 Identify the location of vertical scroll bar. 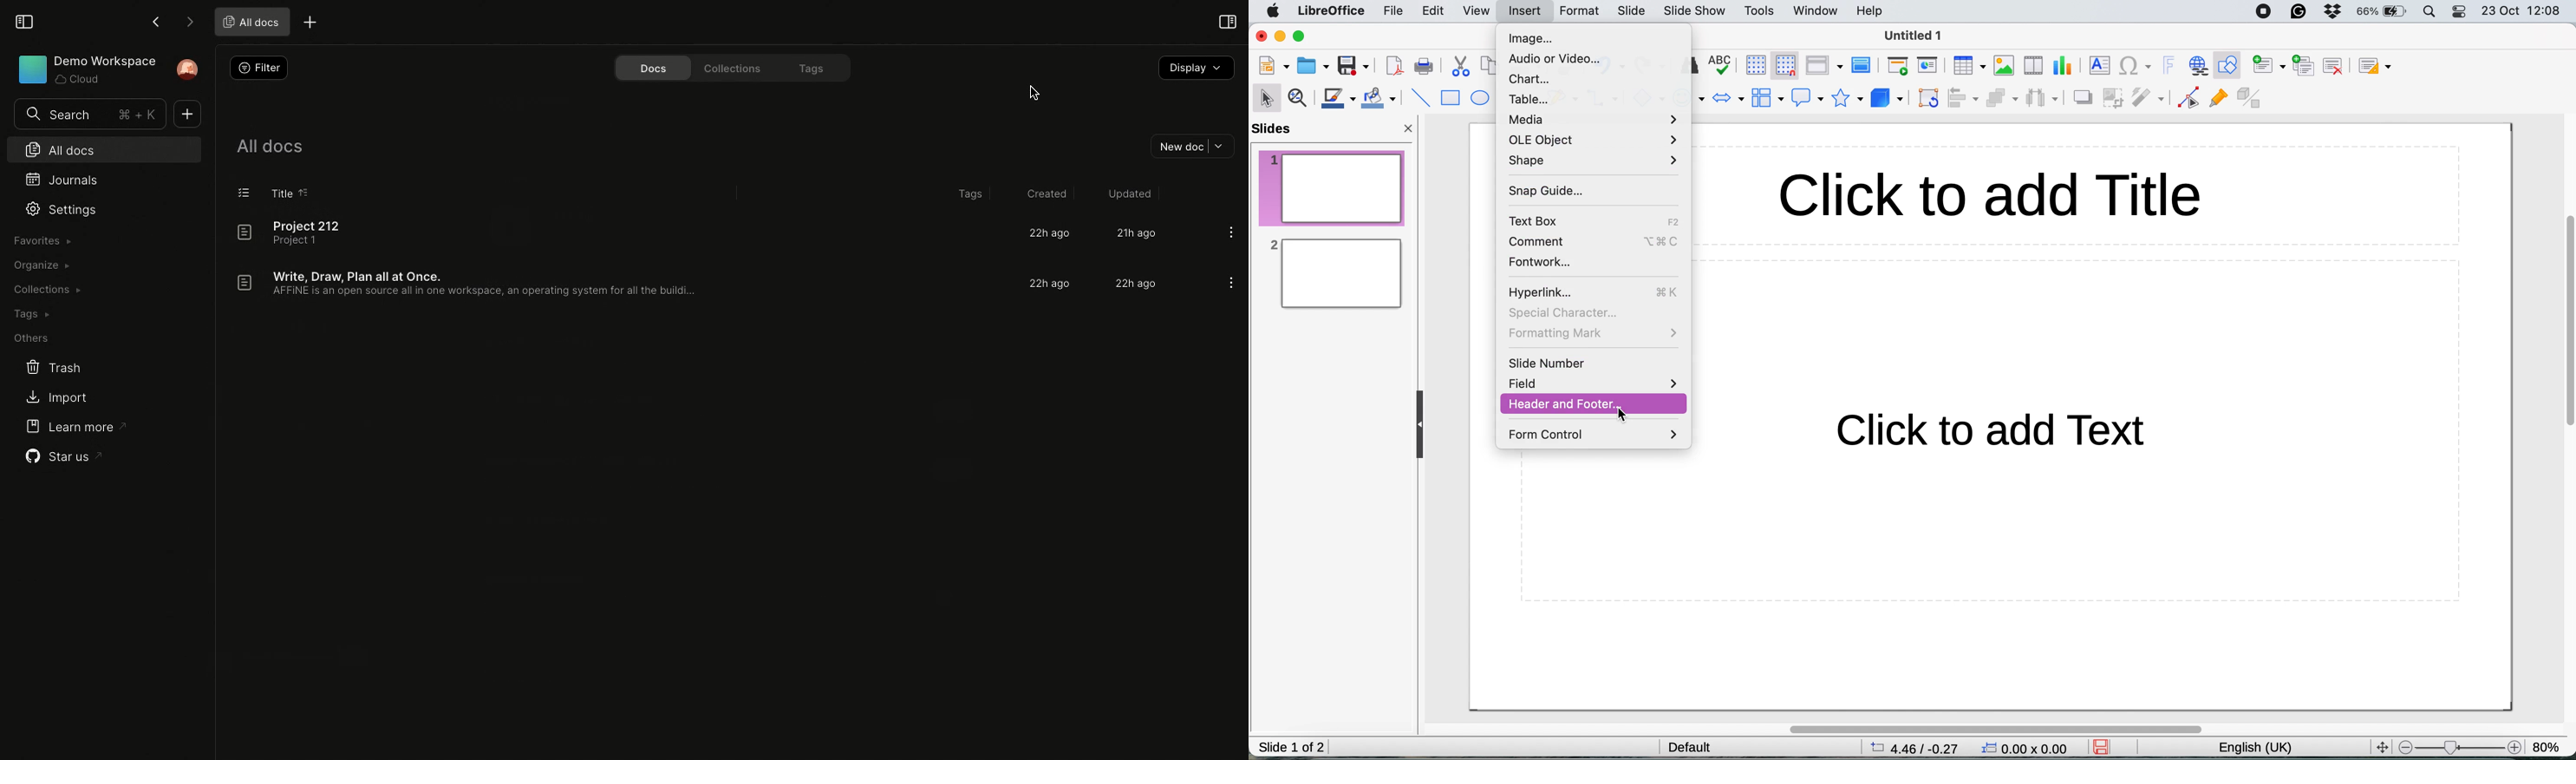
(2564, 332).